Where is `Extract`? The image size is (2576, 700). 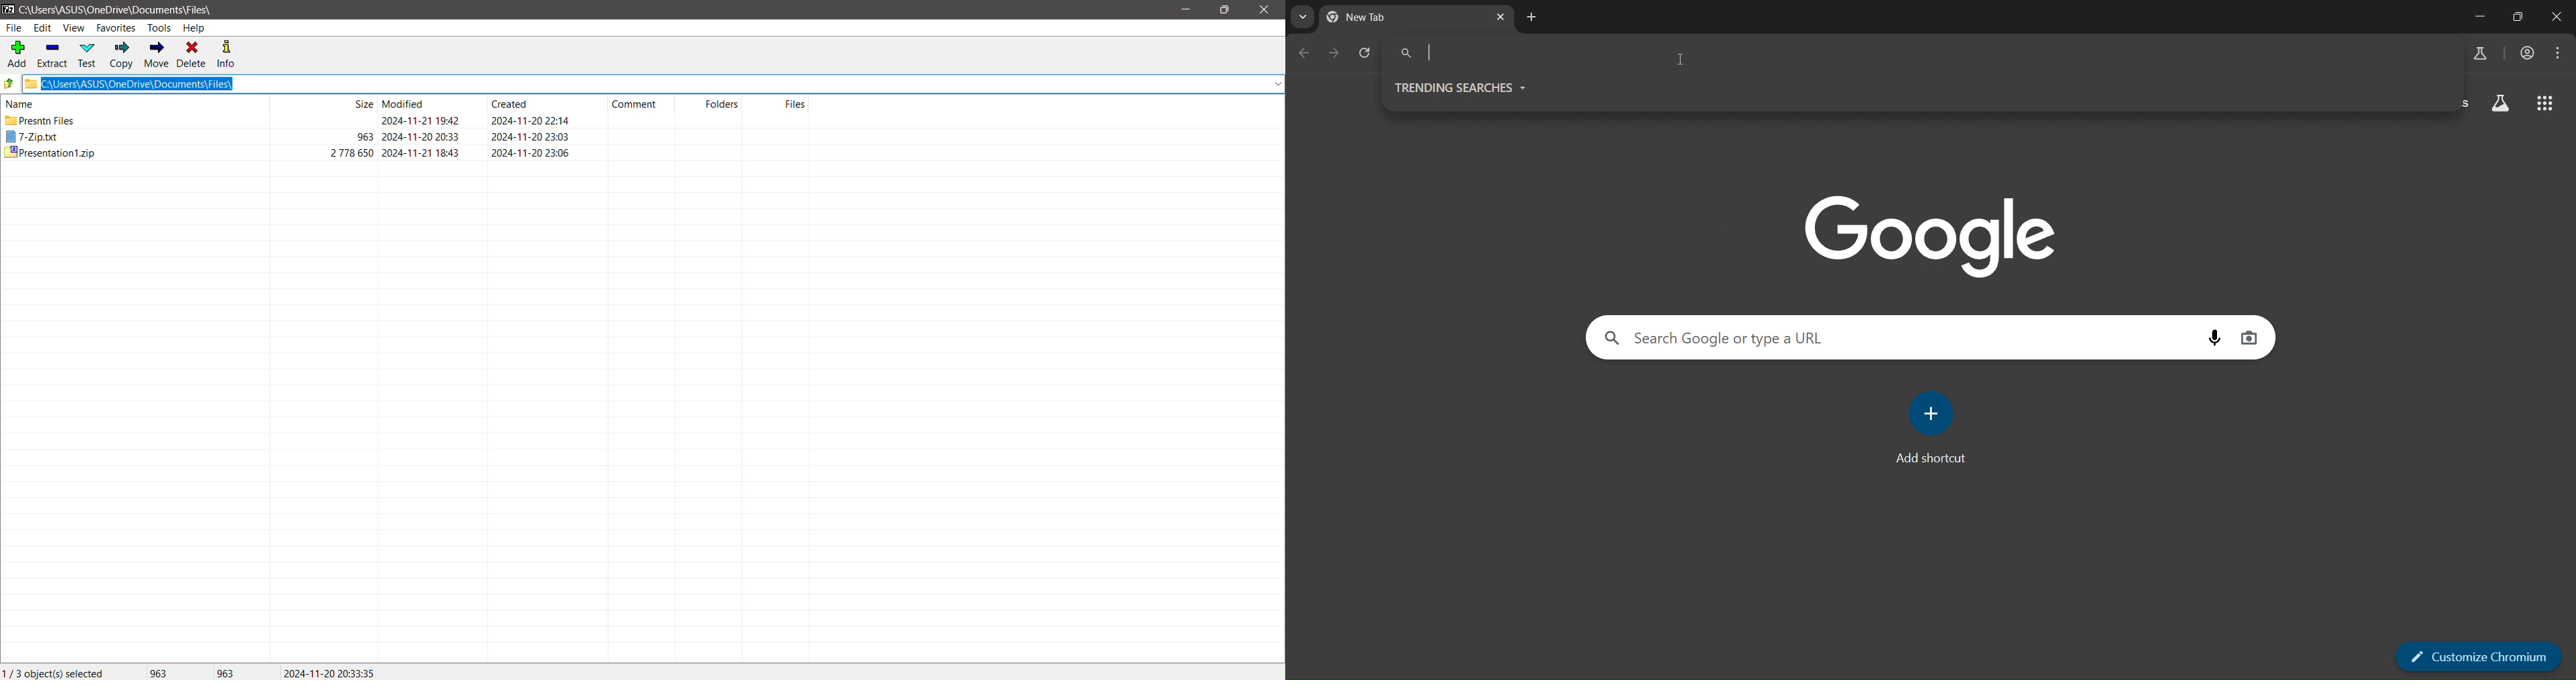 Extract is located at coordinates (52, 56).